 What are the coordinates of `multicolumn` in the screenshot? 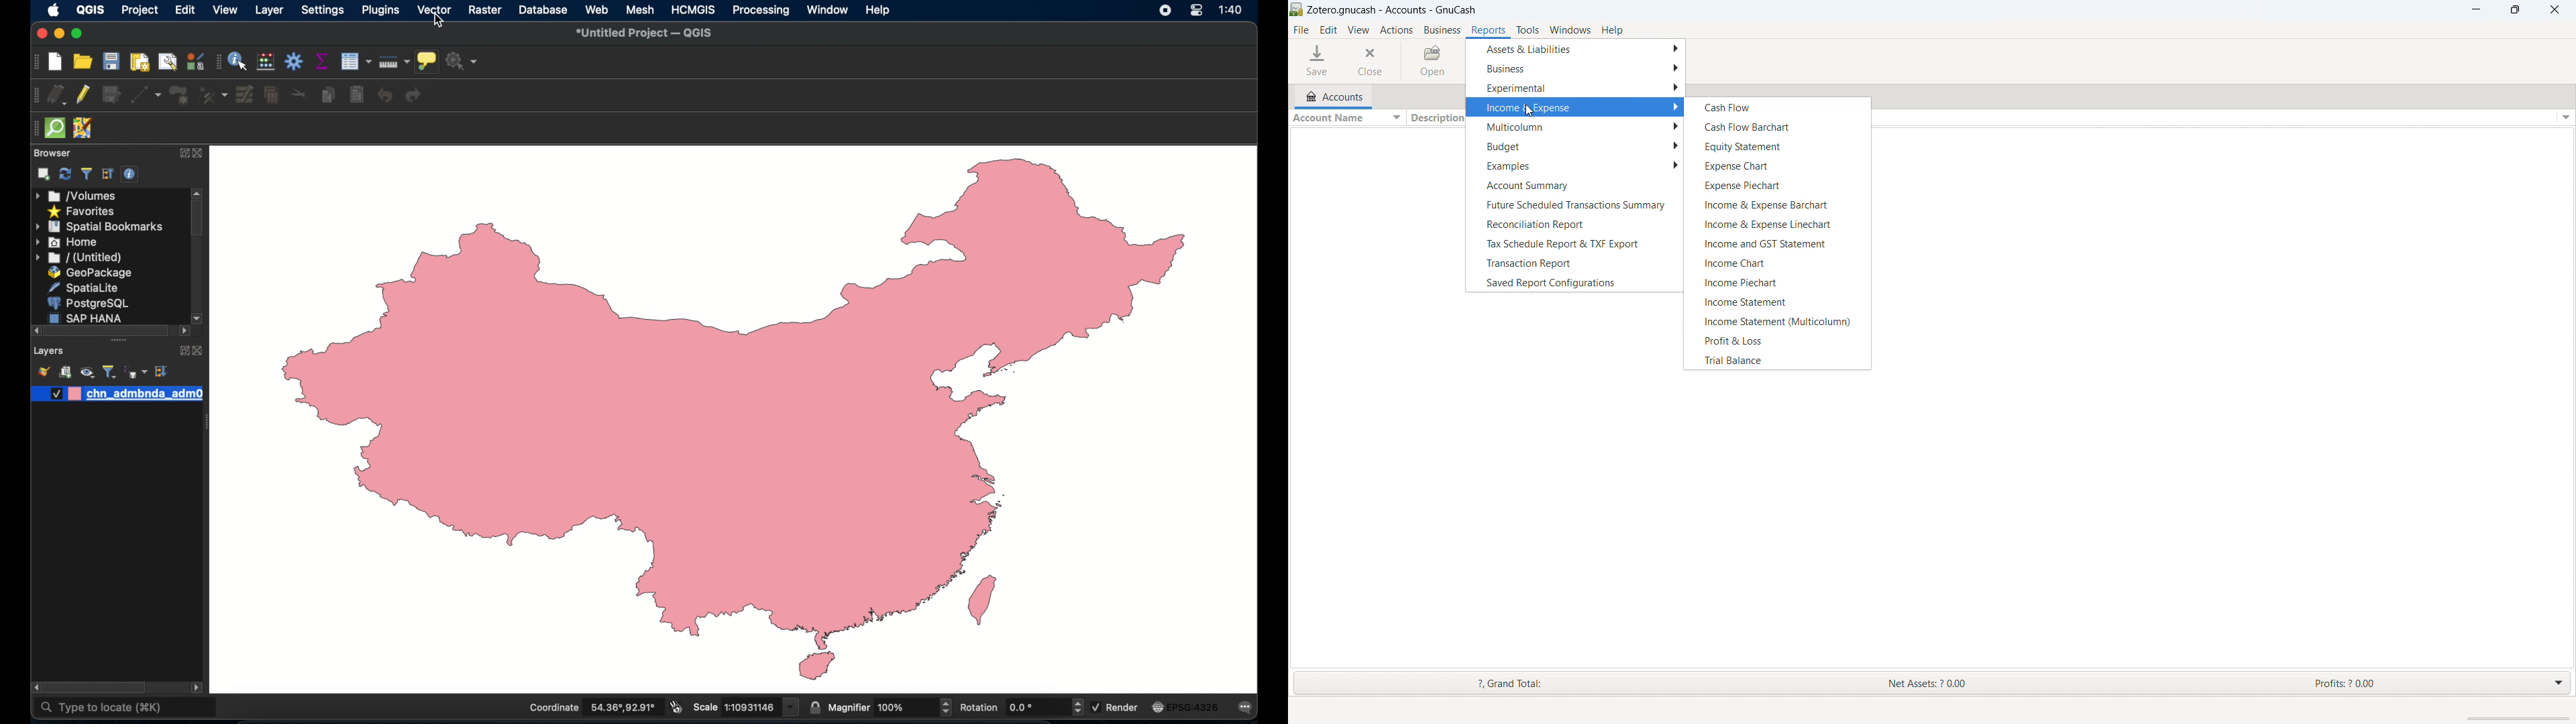 It's located at (1574, 126).